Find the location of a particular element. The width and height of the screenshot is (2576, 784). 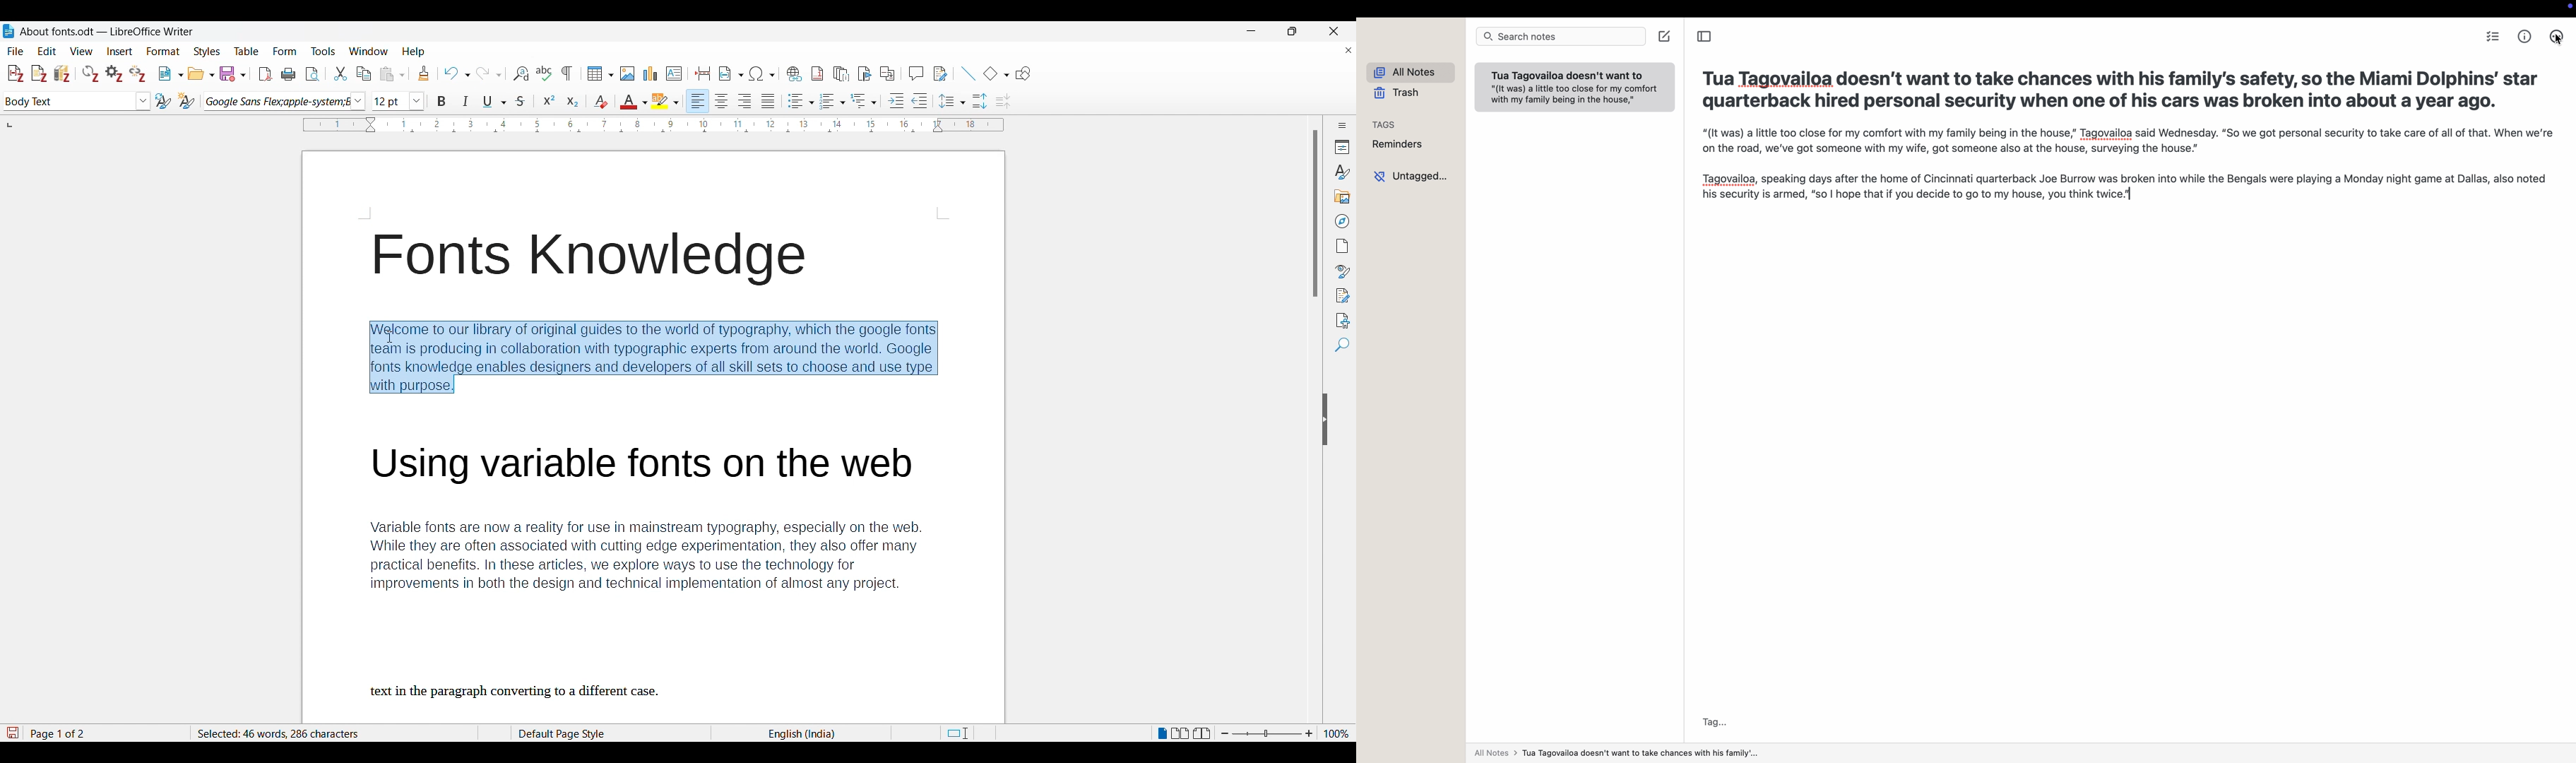

trash is located at coordinates (1393, 93).